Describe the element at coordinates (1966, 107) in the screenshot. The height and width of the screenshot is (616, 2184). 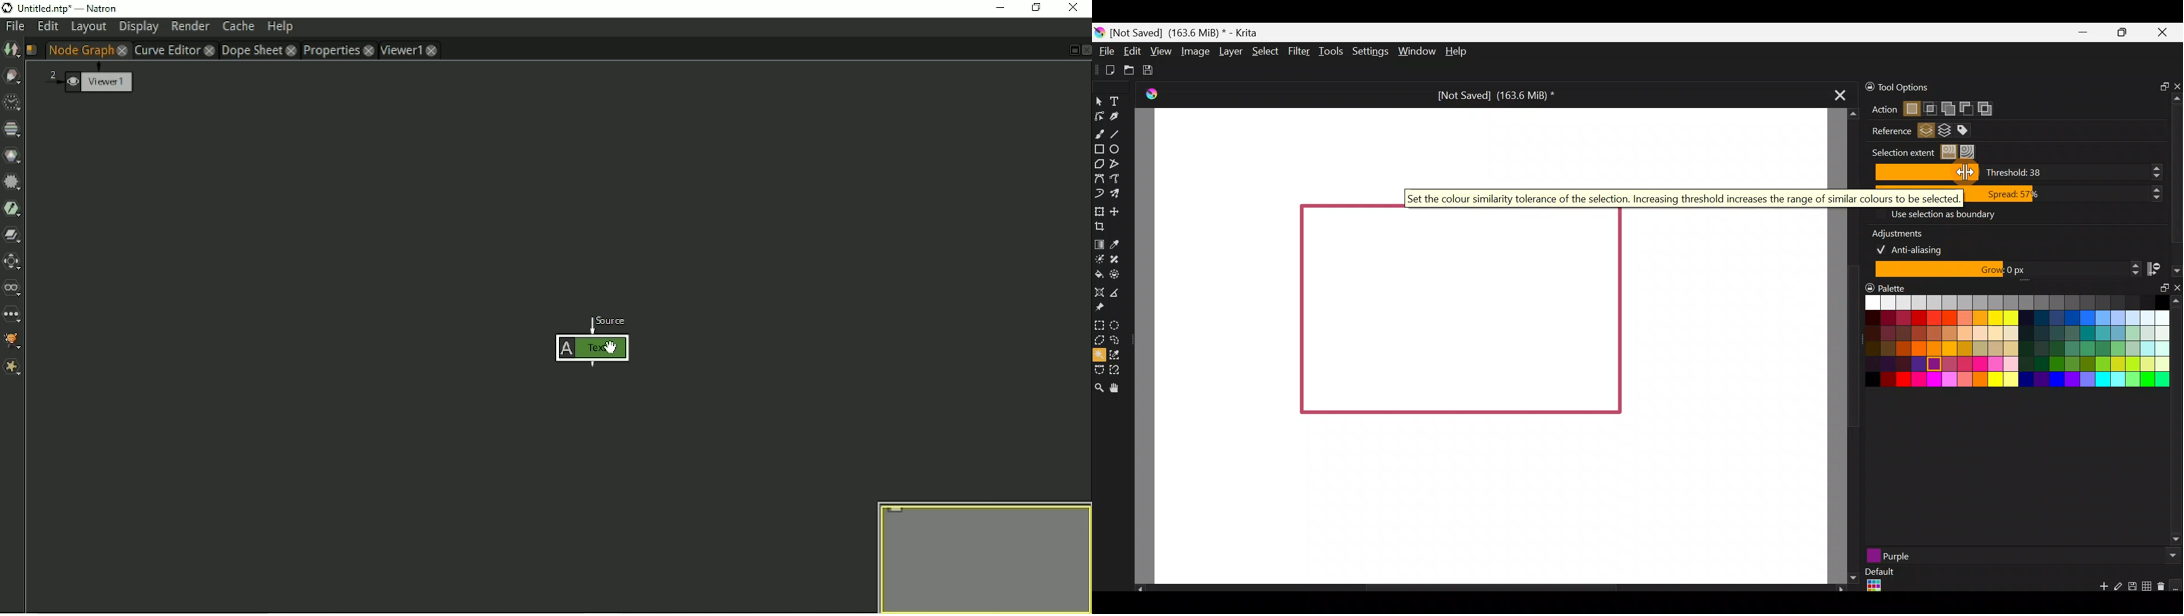
I see `Subtract` at that location.